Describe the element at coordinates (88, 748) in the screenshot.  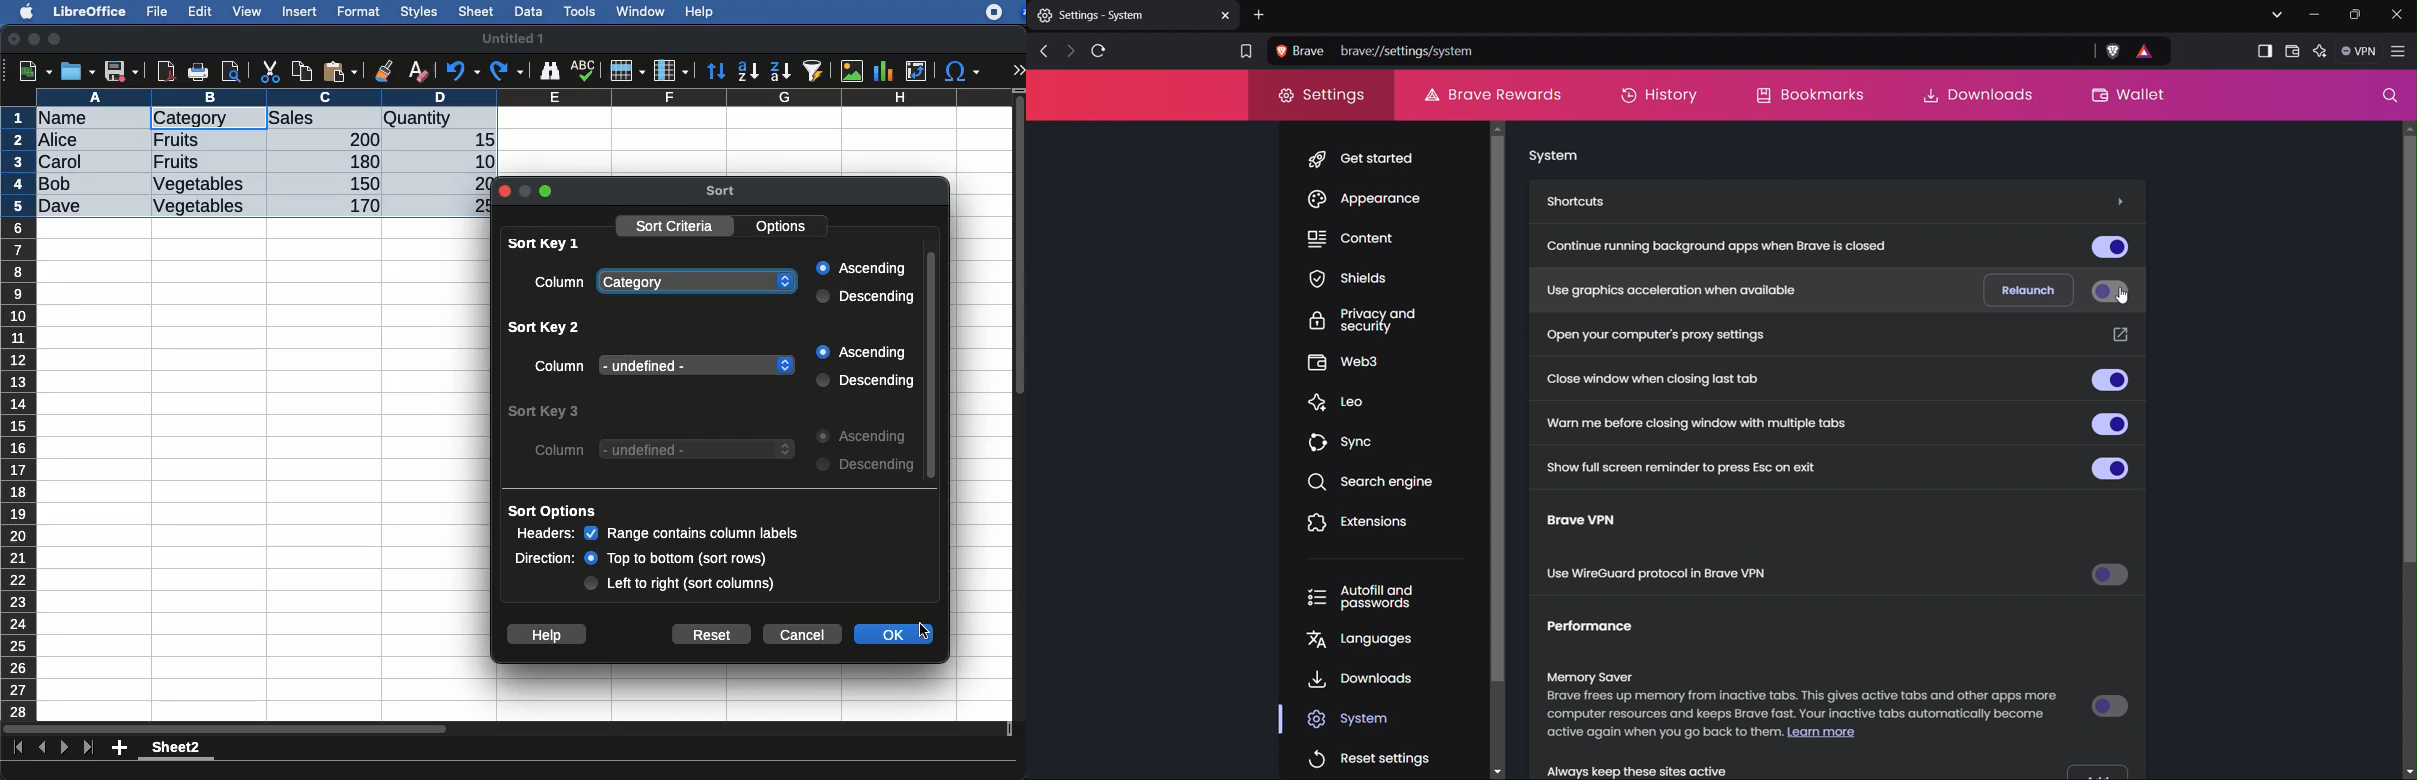
I see `last sheet` at that location.